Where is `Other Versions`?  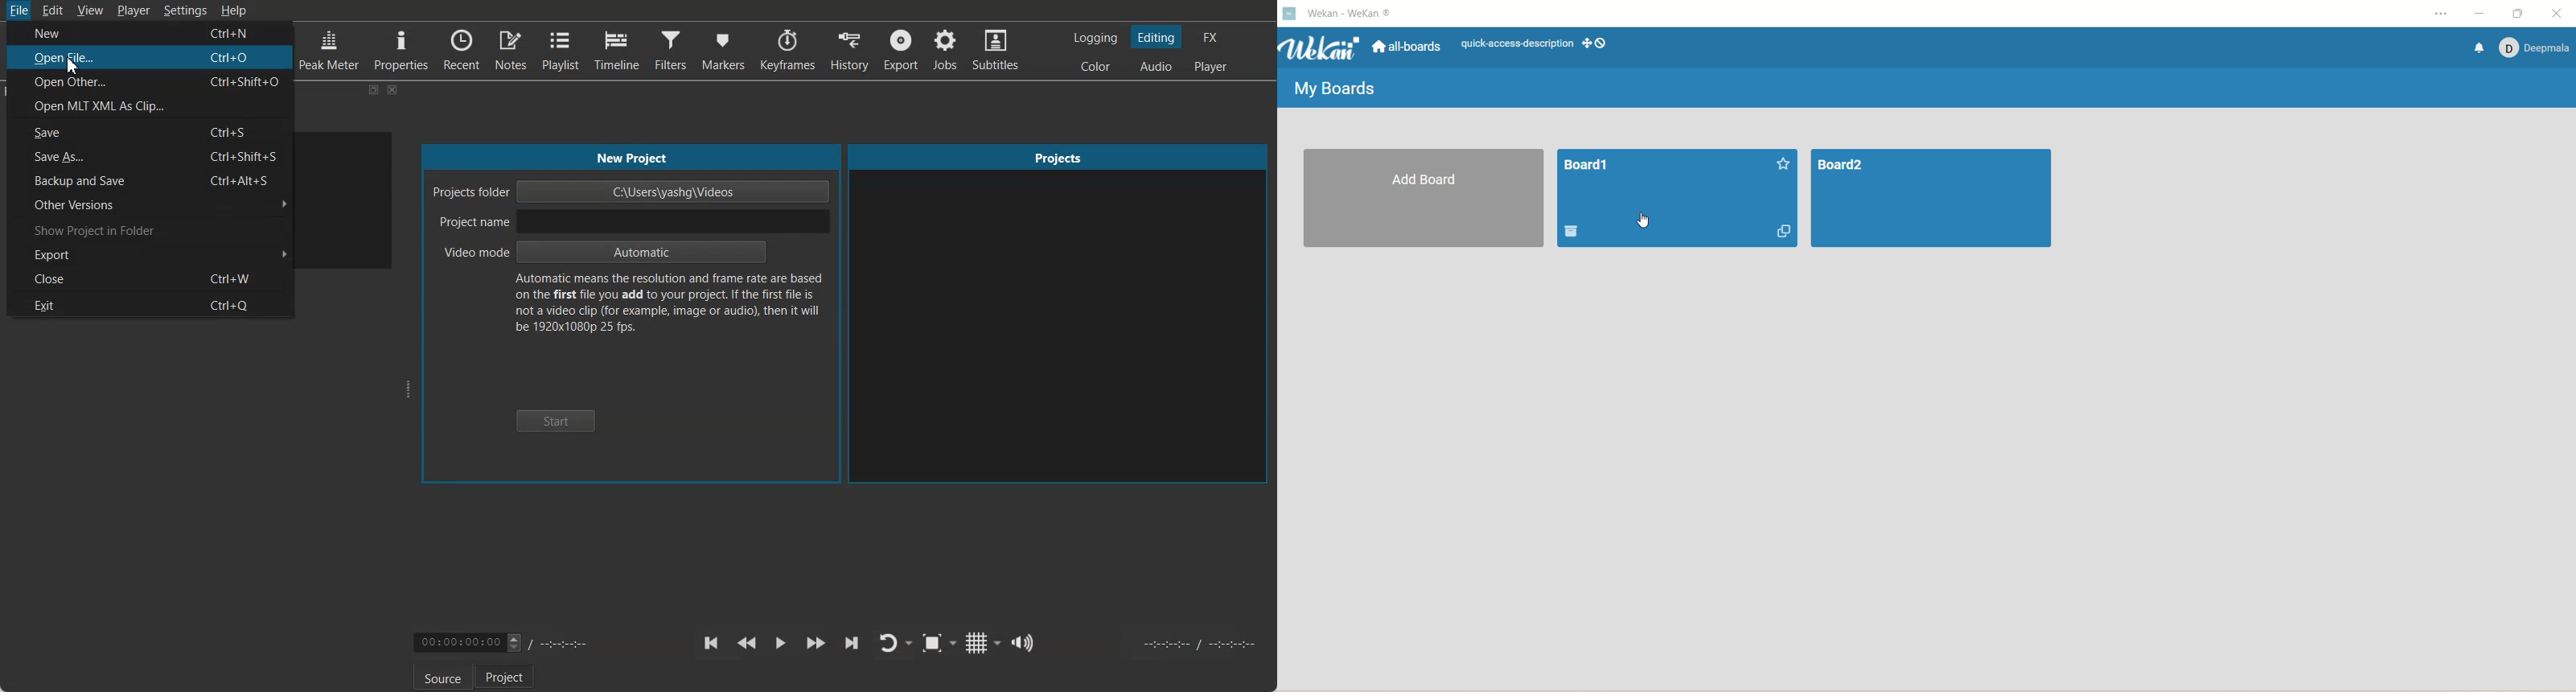
Other Versions is located at coordinates (149, 204).